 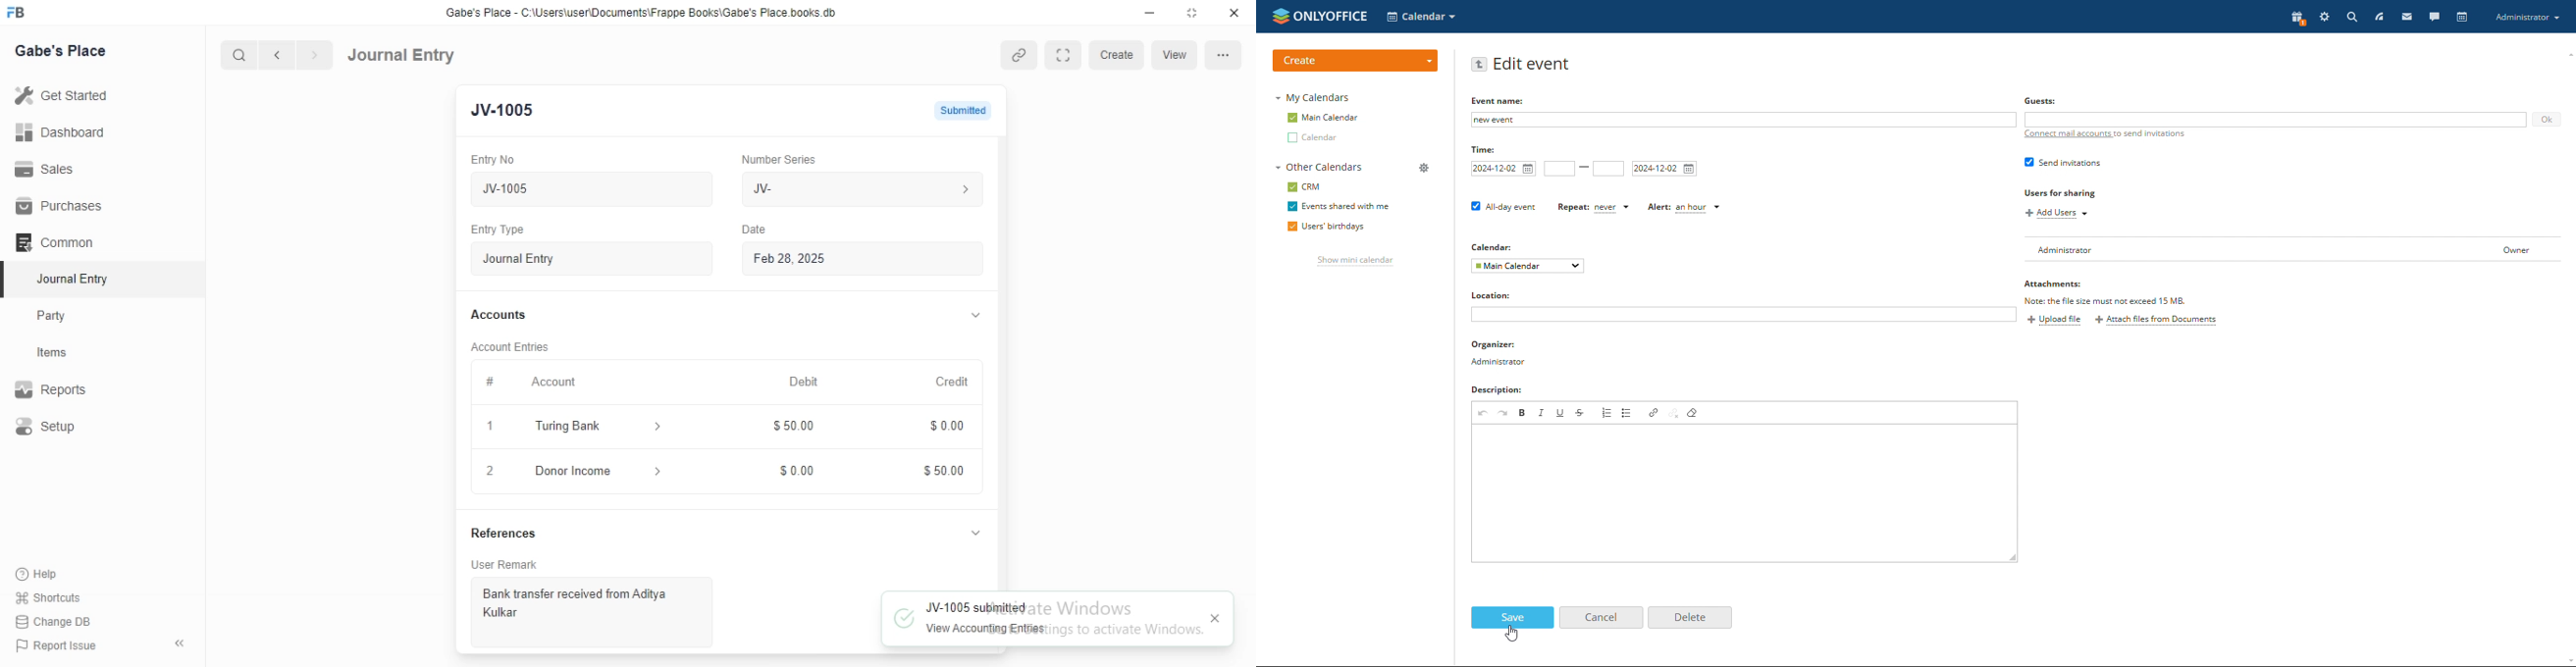 I want to click on ) Report Issue, so click(x=58, y=646).